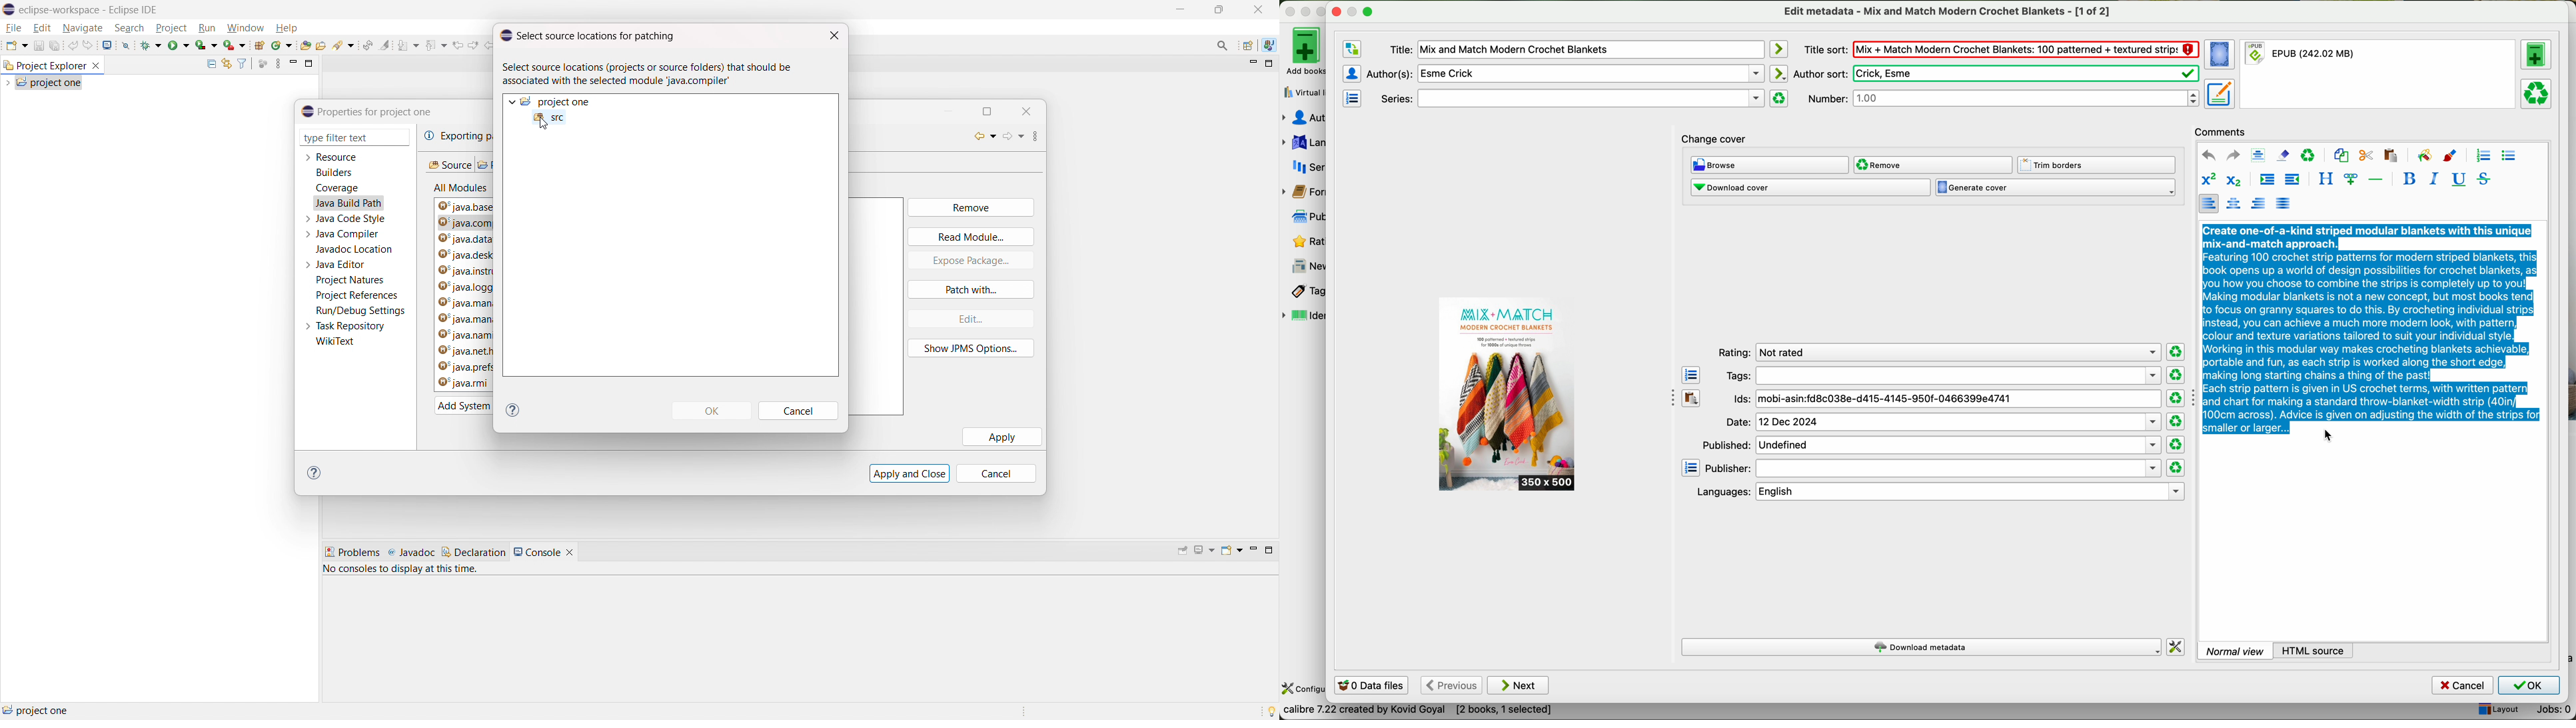  Describe the element at coordinates (337, 188) in the screenshot. I see `coverage` at that location.